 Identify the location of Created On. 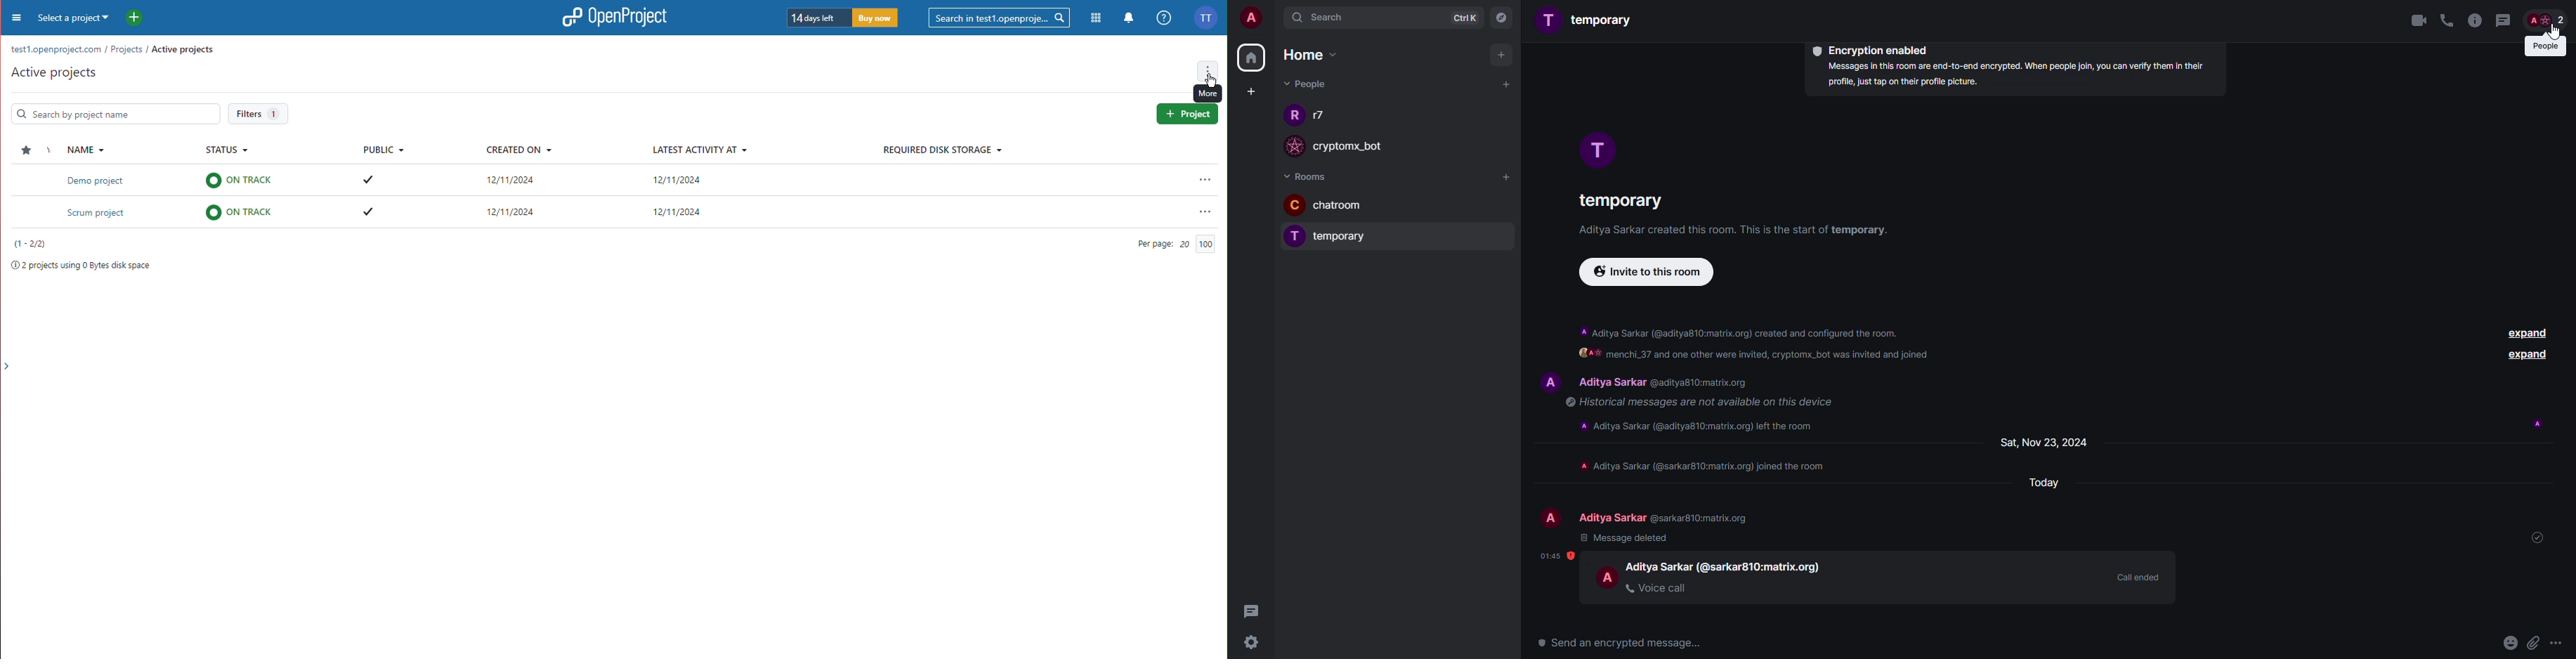
(518, 150).